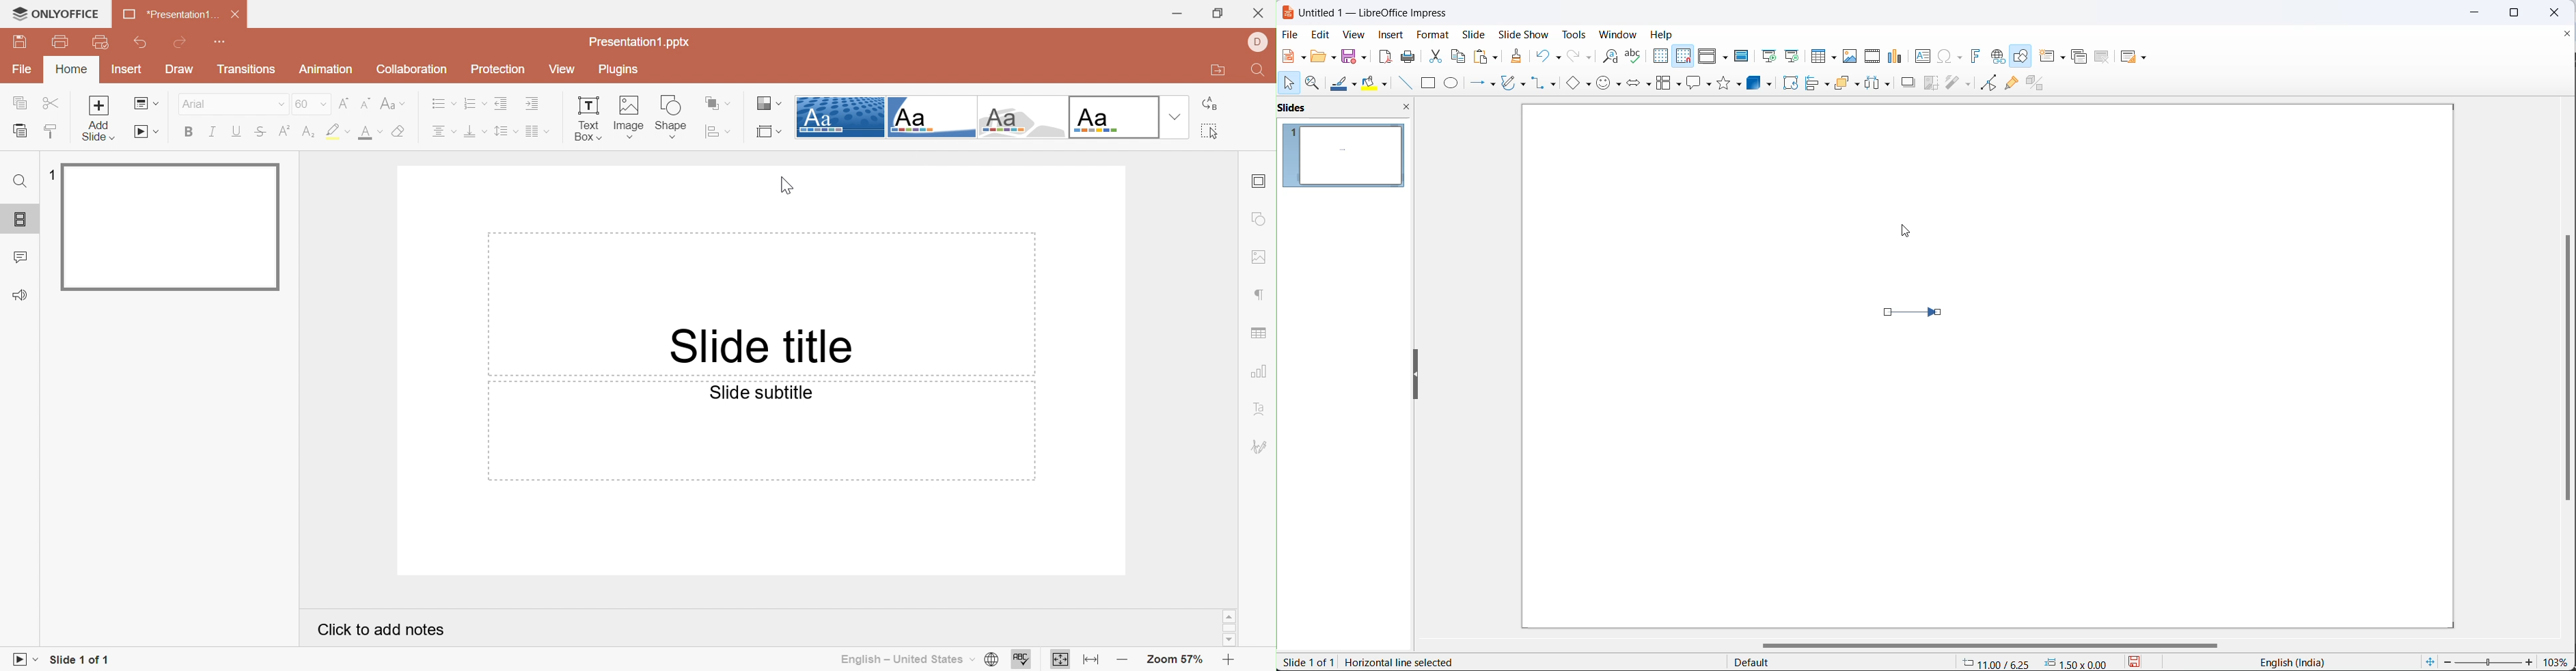  Describe the element at coordinates (1427, 83) in the screenshot. I see `rectangle` at that location.